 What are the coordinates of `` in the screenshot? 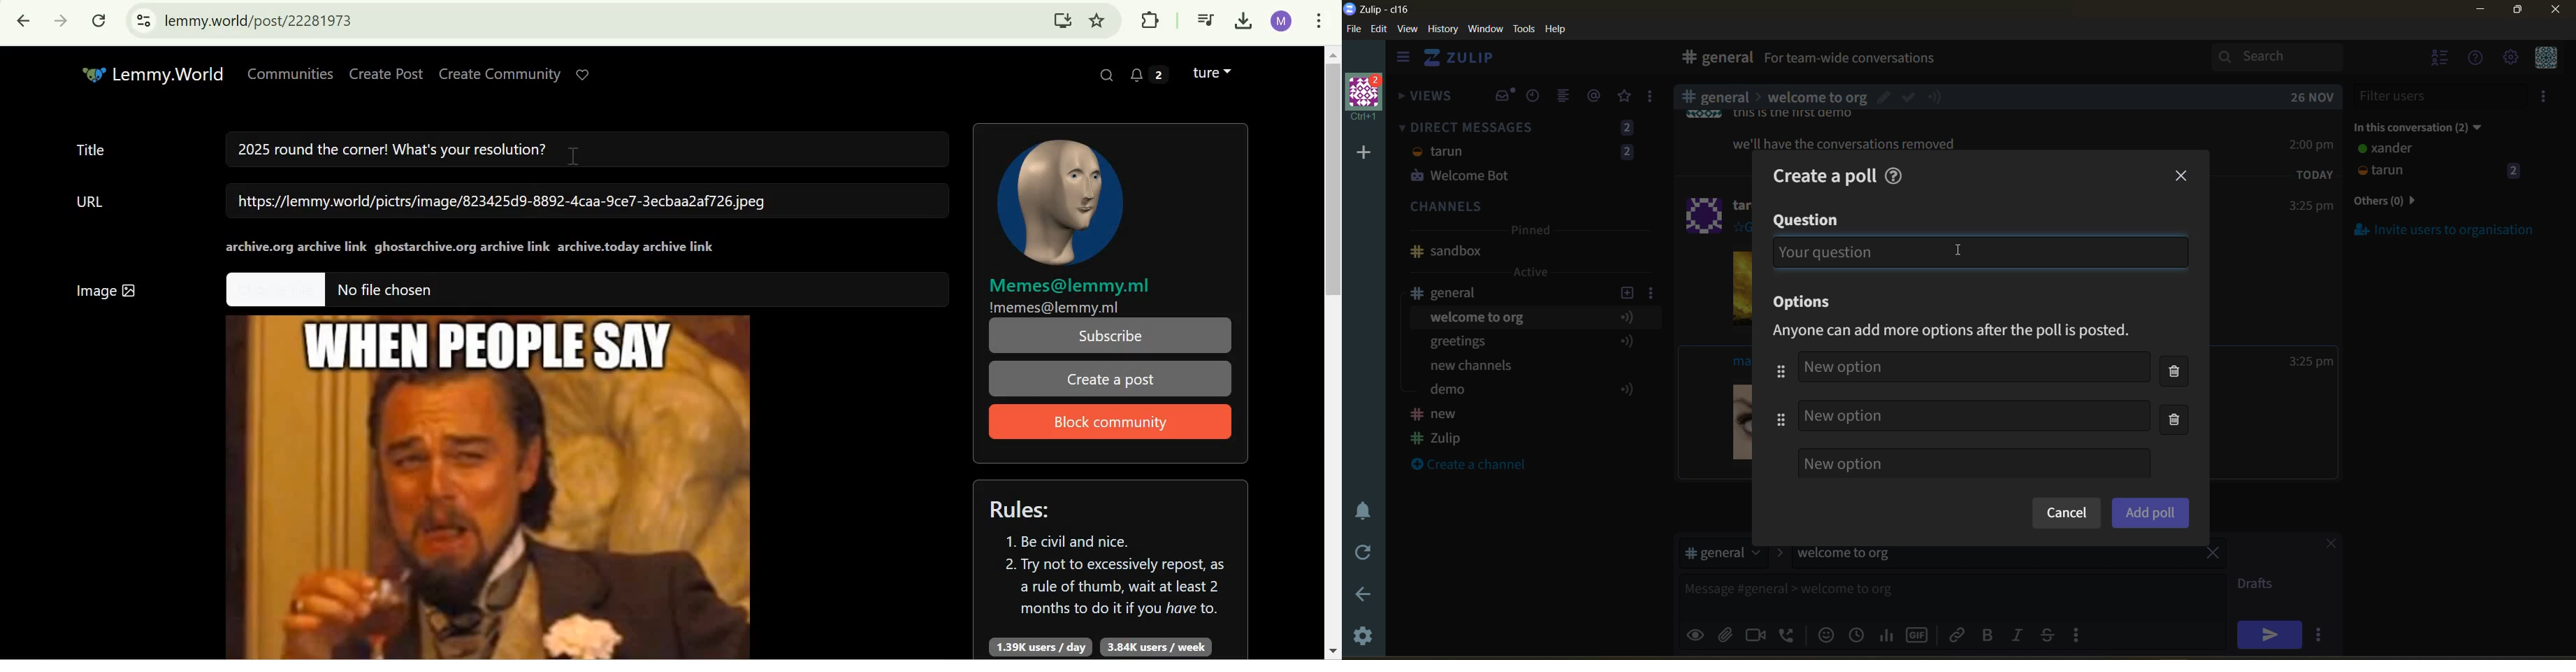 It's located at (275, 290).